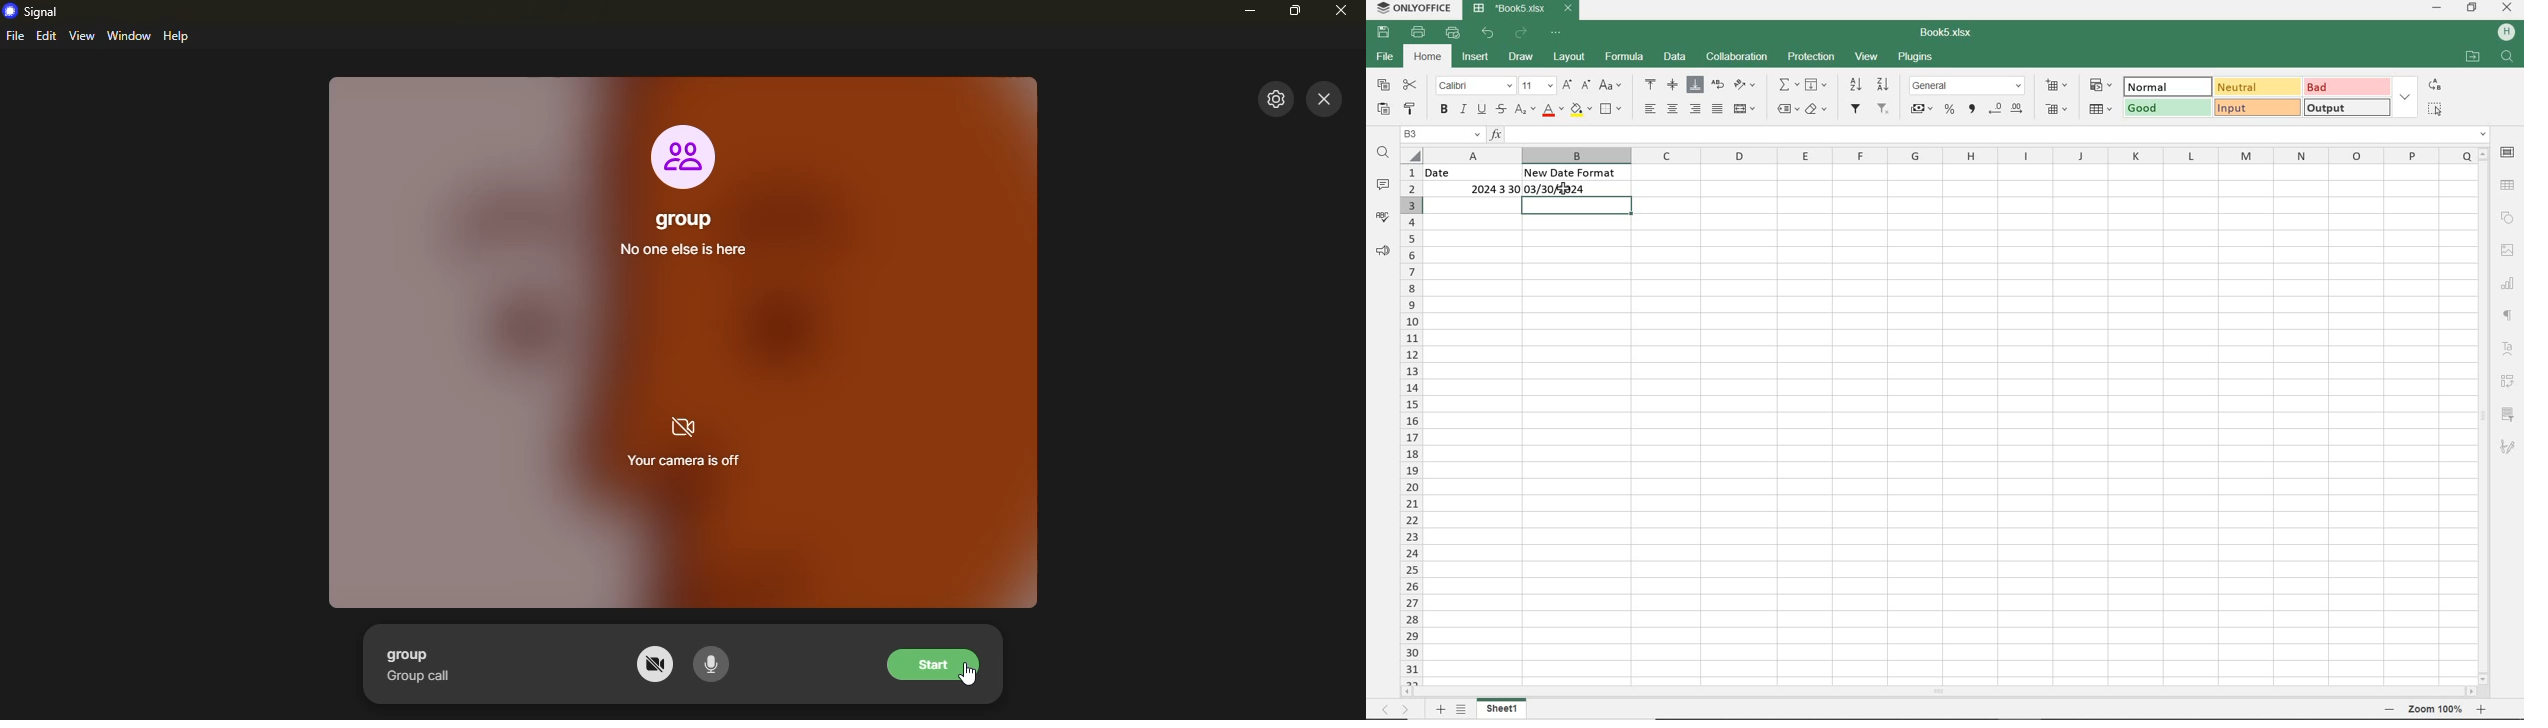 The width and height of the screenshot is (2548, 728). I want to click on INCREMENT FONT SIZE, so click(1569, 86).